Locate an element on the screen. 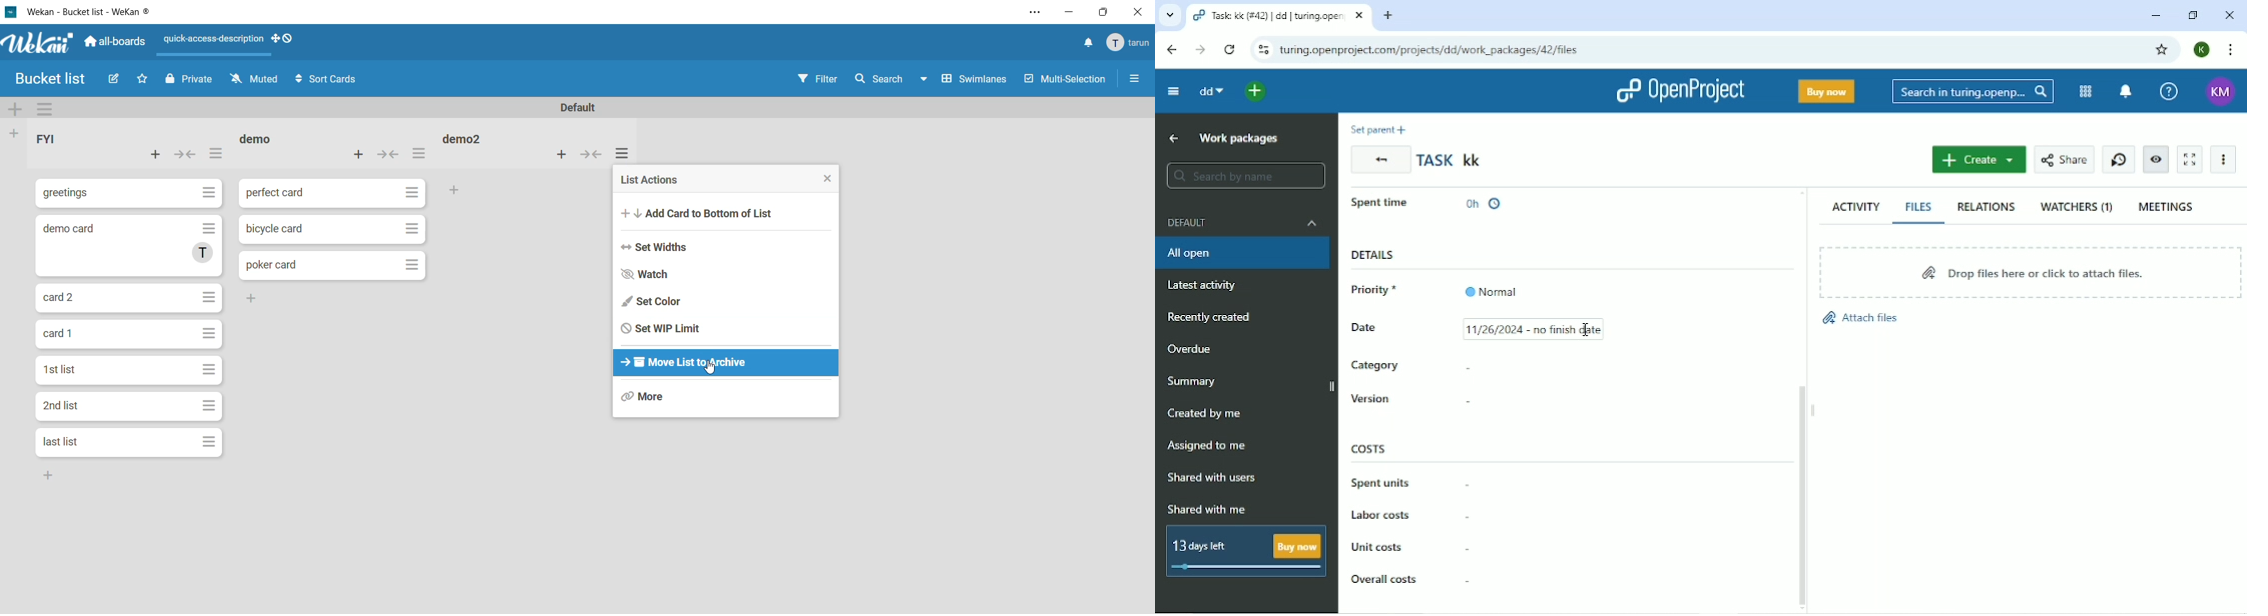 This screenshot has height=616, width=2268. Up is located at coordinates (1174, 138).